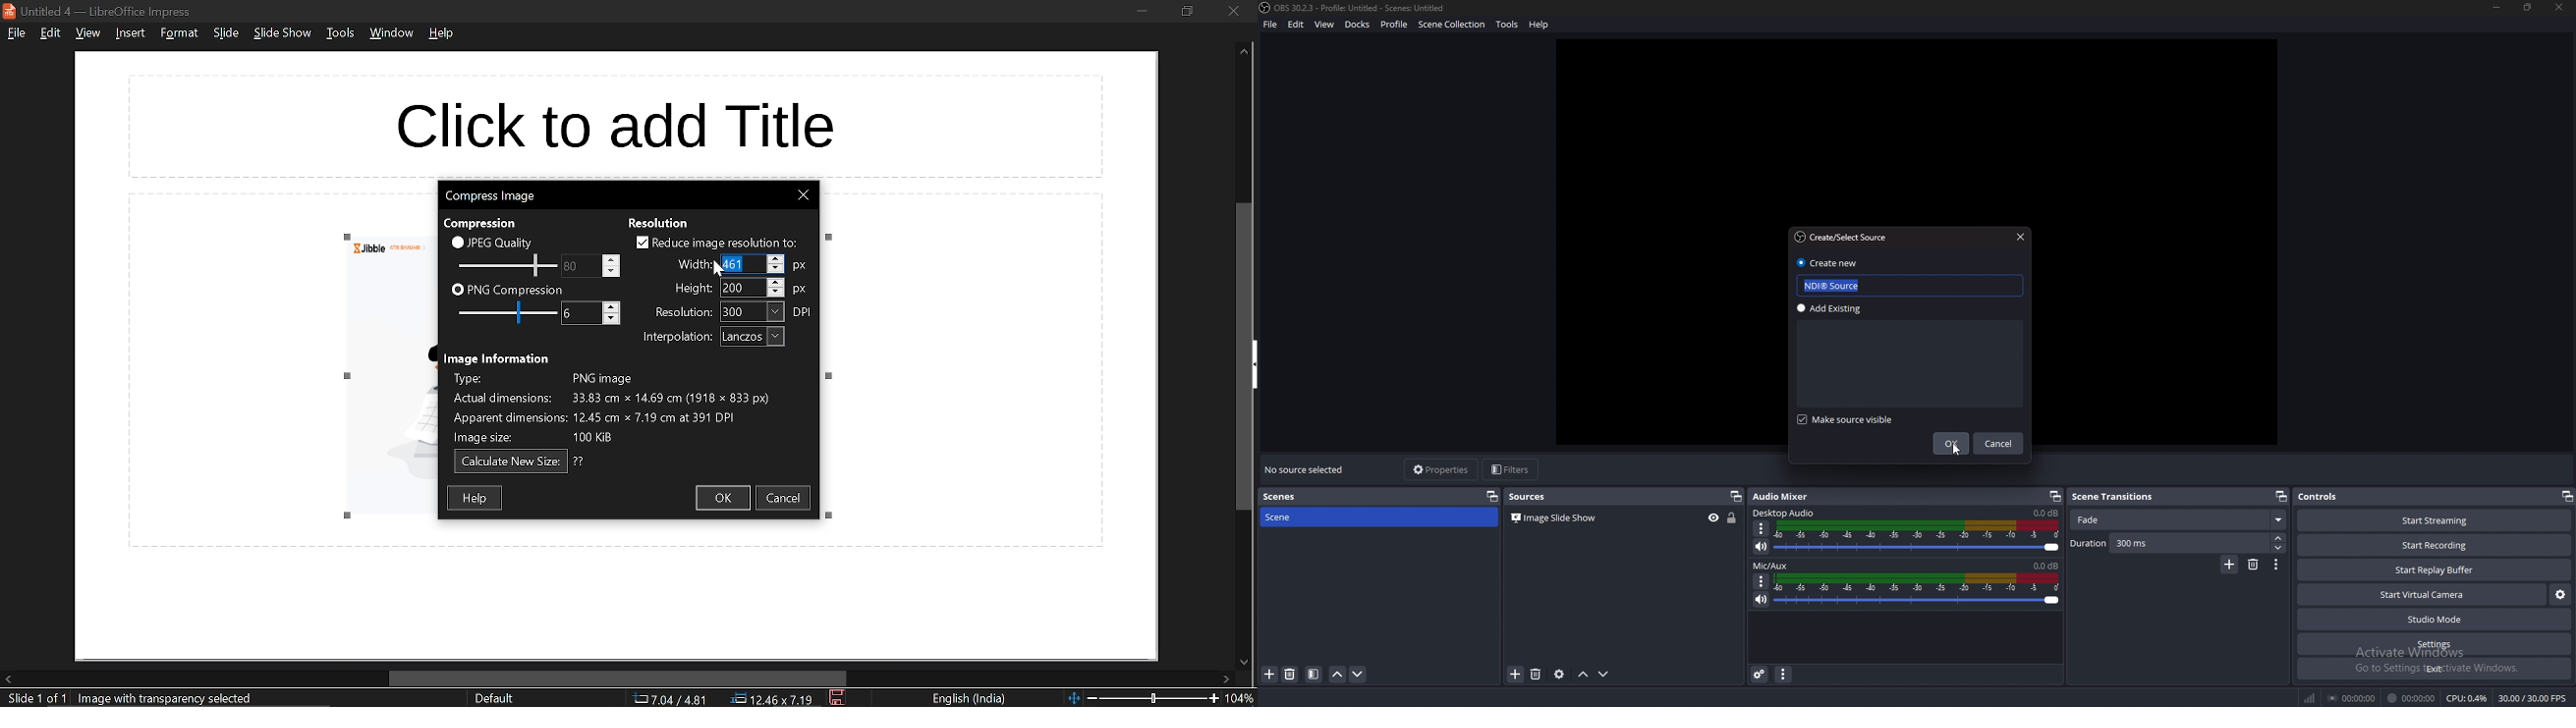 This screenshot has height=728, width=2576. What do you see at coordinates (2279, 538) in the screenshot?
I see `increase duration` at bounding box center [2279, 538].